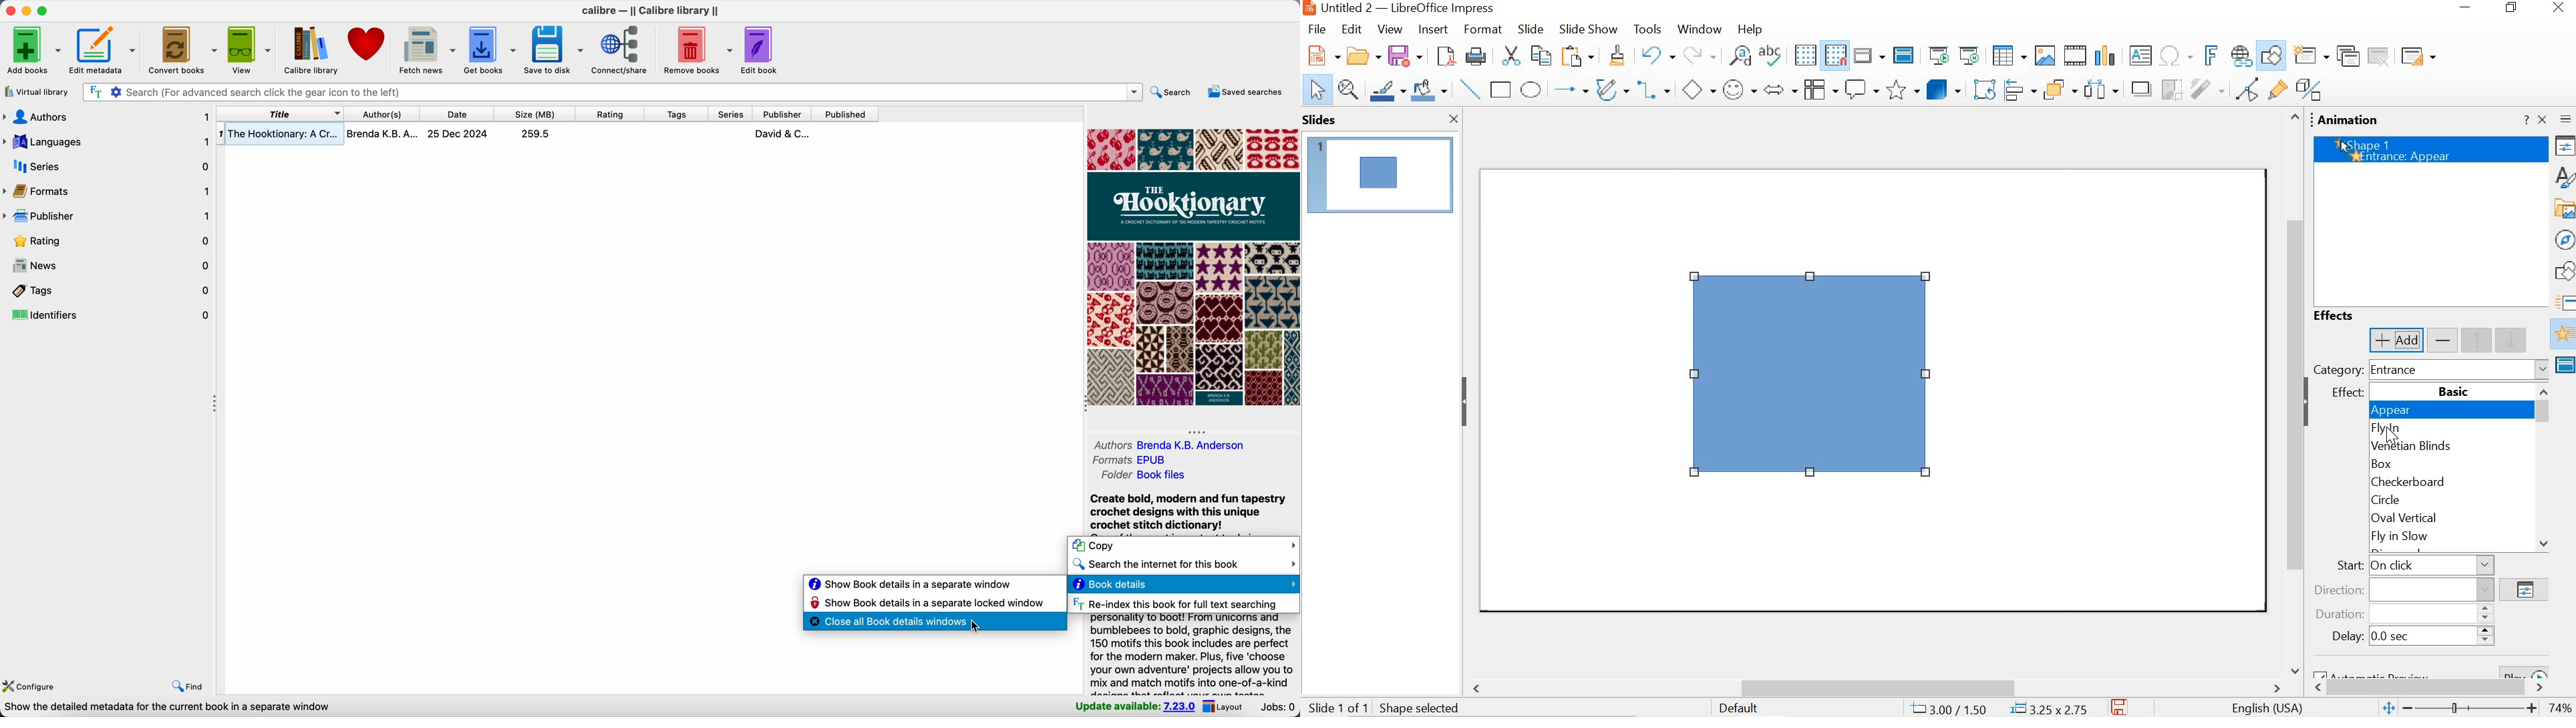  What do you see at coordinates (2435, 689) in the screenshot?
I see `scrollbar` at bounding box center [2435, 689].